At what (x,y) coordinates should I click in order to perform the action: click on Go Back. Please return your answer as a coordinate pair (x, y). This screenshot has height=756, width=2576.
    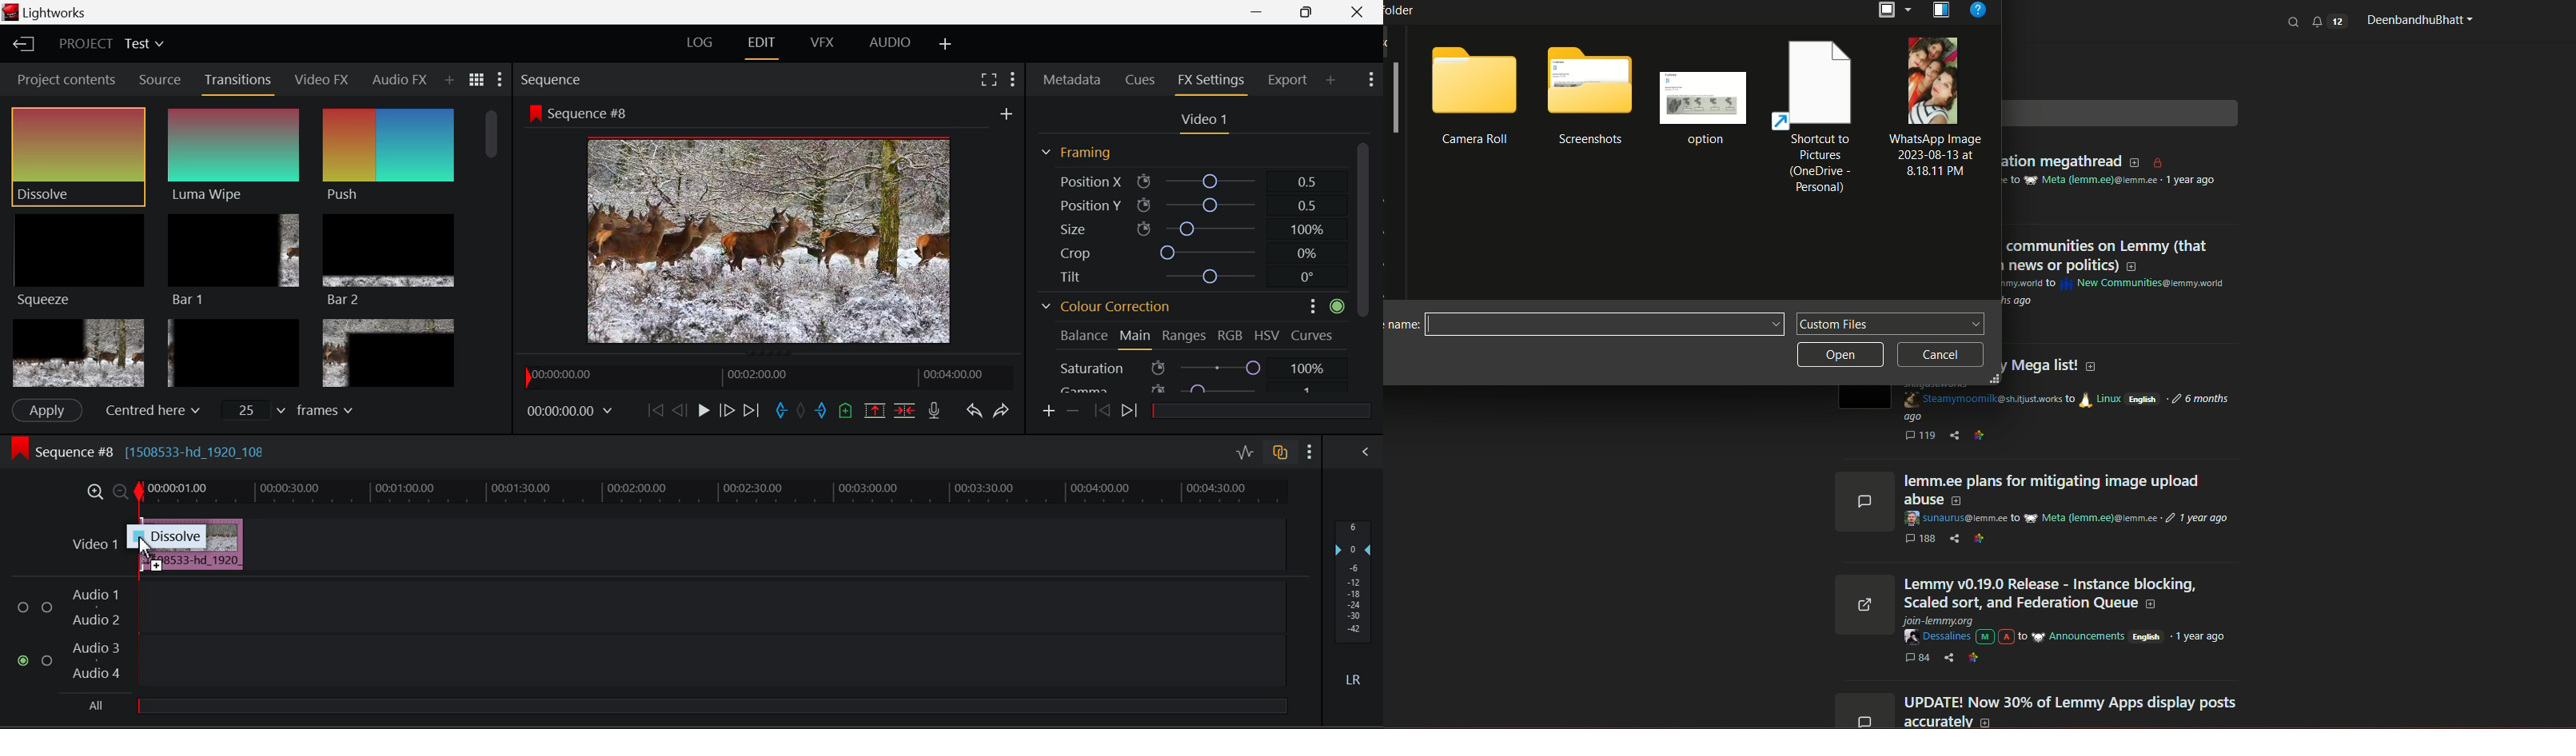
    Looking at the image, I should click on (679, 411).